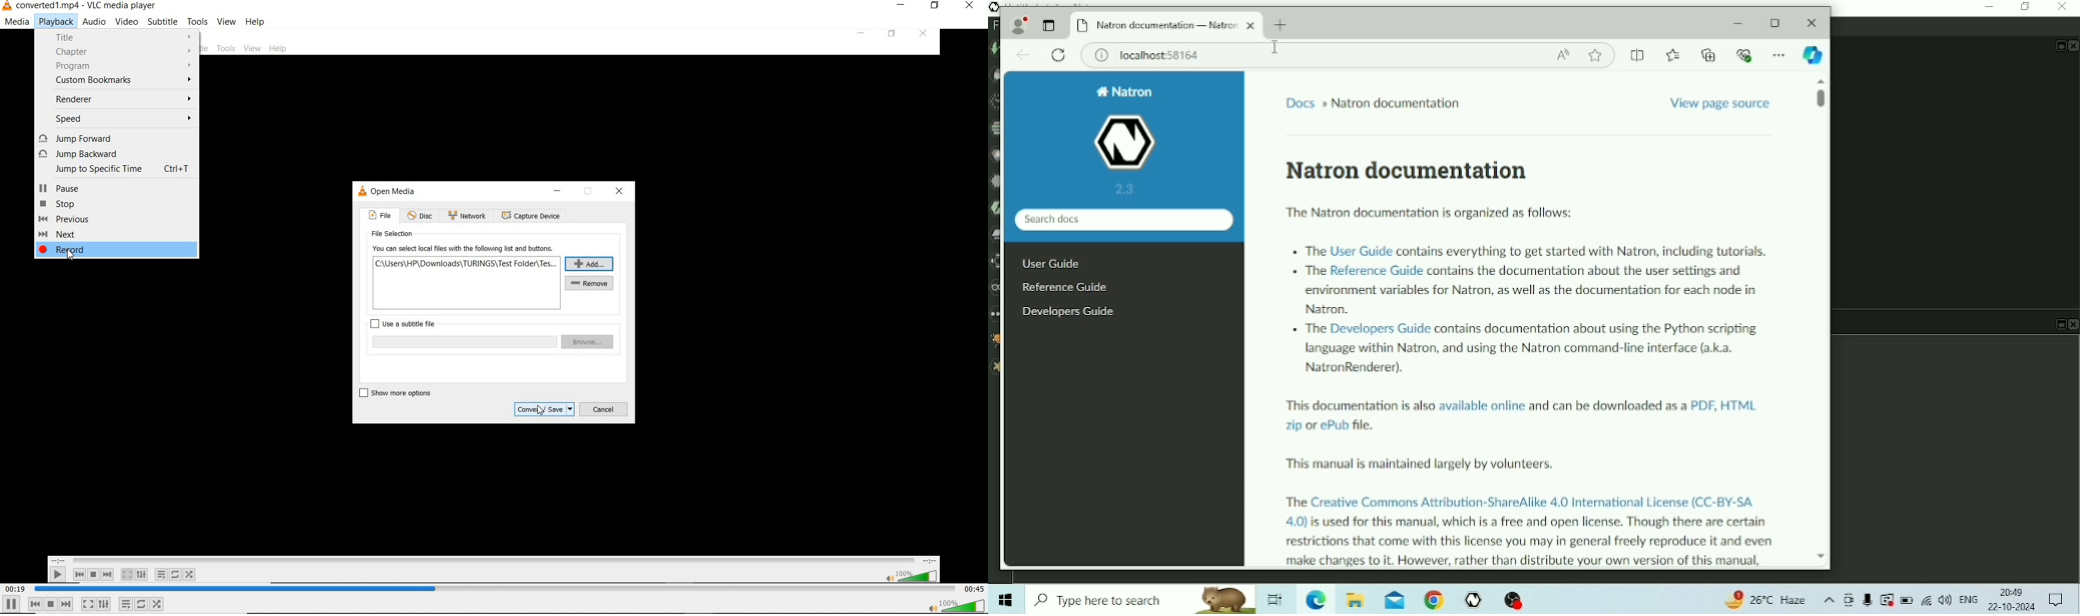  I want to click on playback, so click(56, 21).